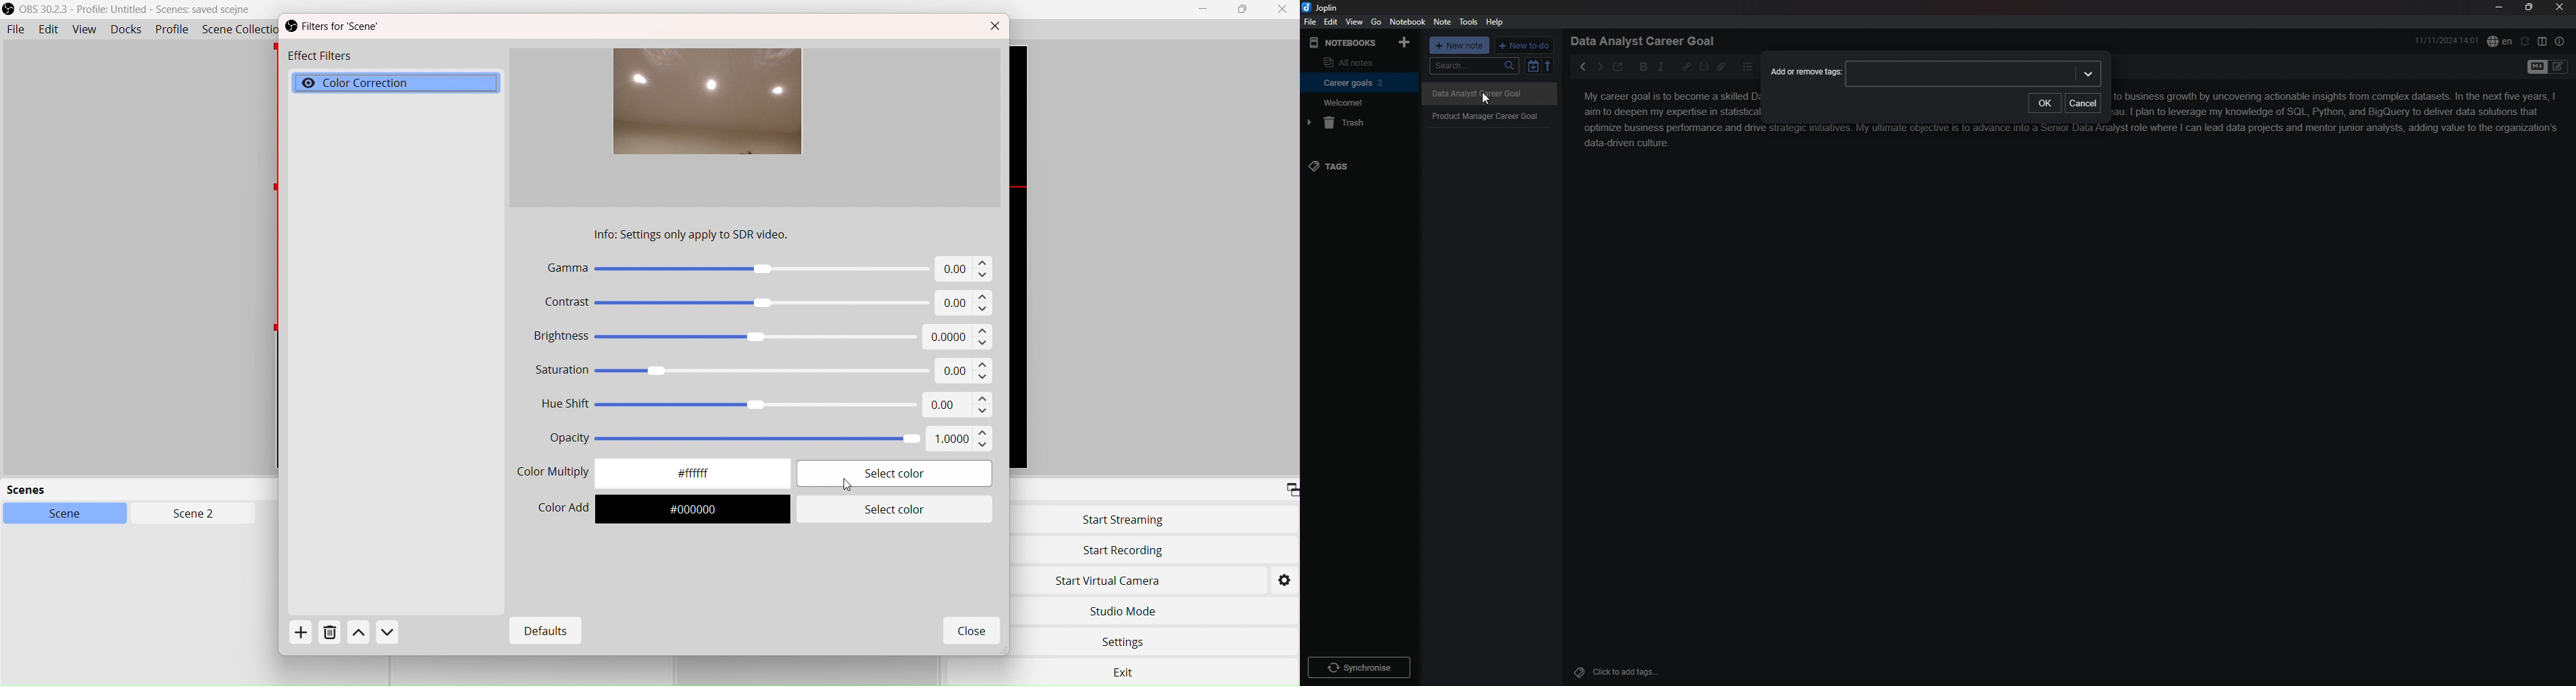  What do you see at coordinates (959, 337) in the screenshot?
I see `0.00` at bounding box center [959, 337].